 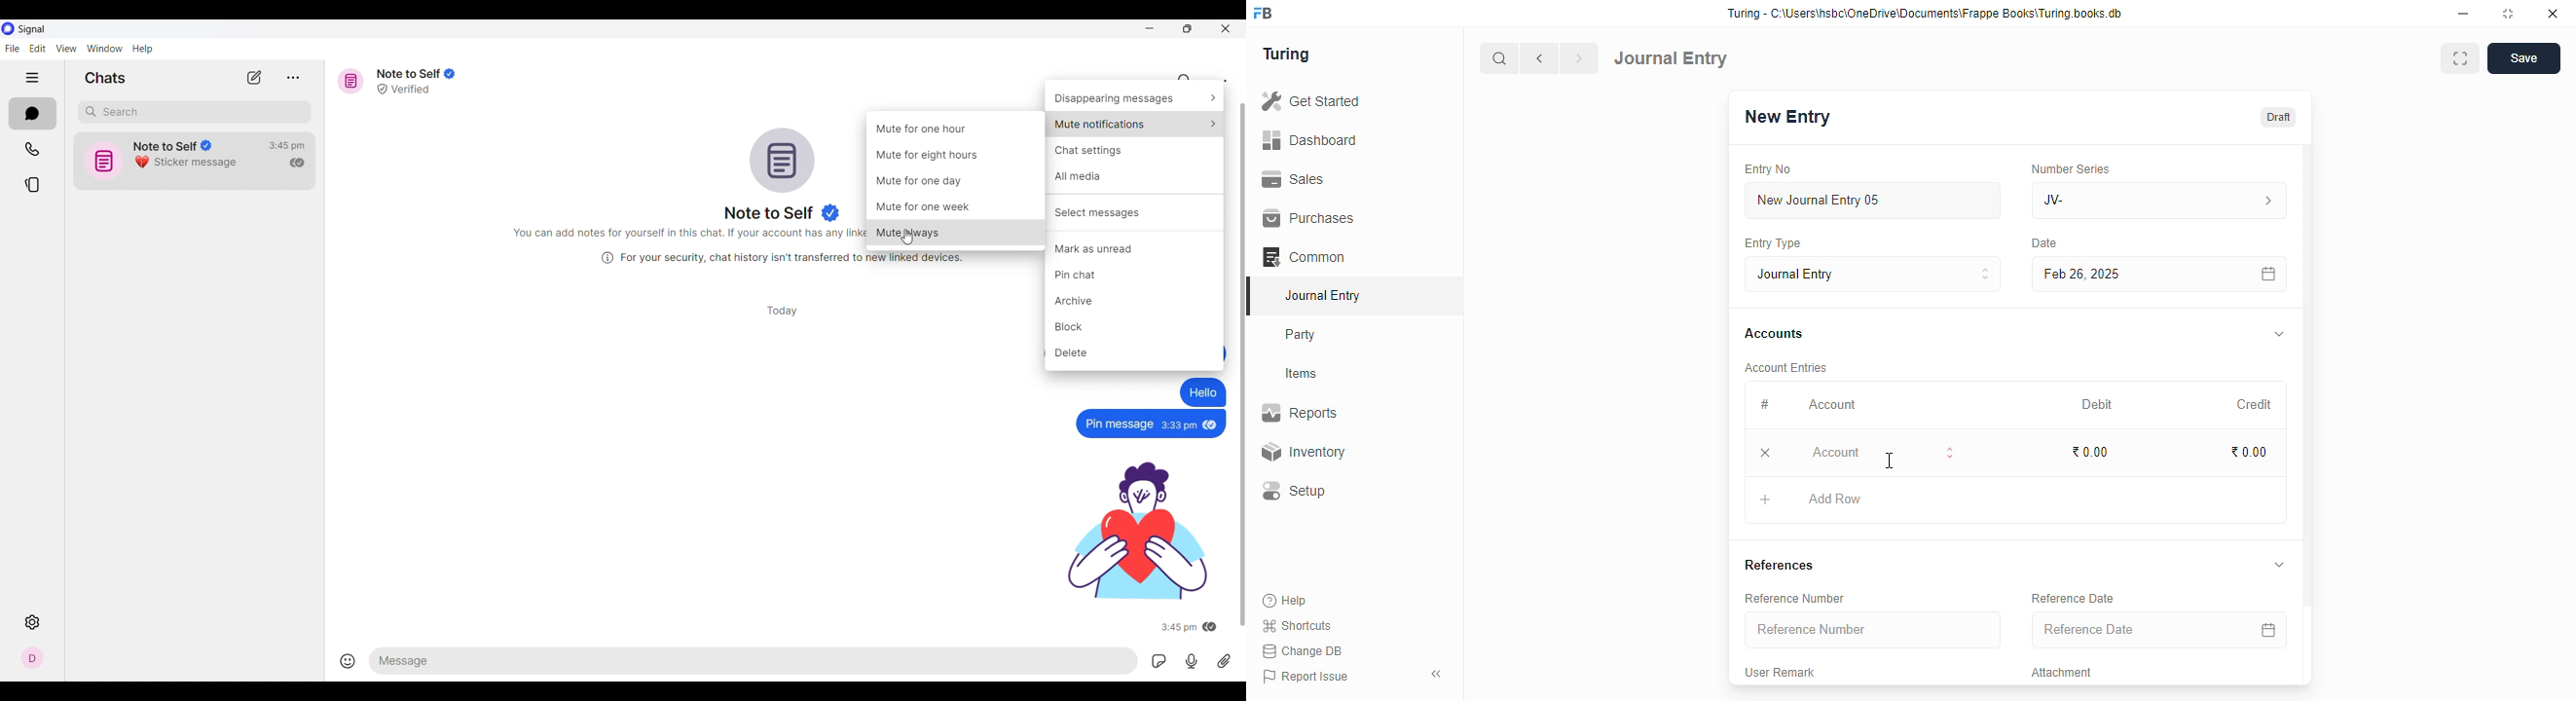 What do you see at coordinates (1769, 169) in the screenshot?
I see `entry no` at bounding box center [1769, 169].